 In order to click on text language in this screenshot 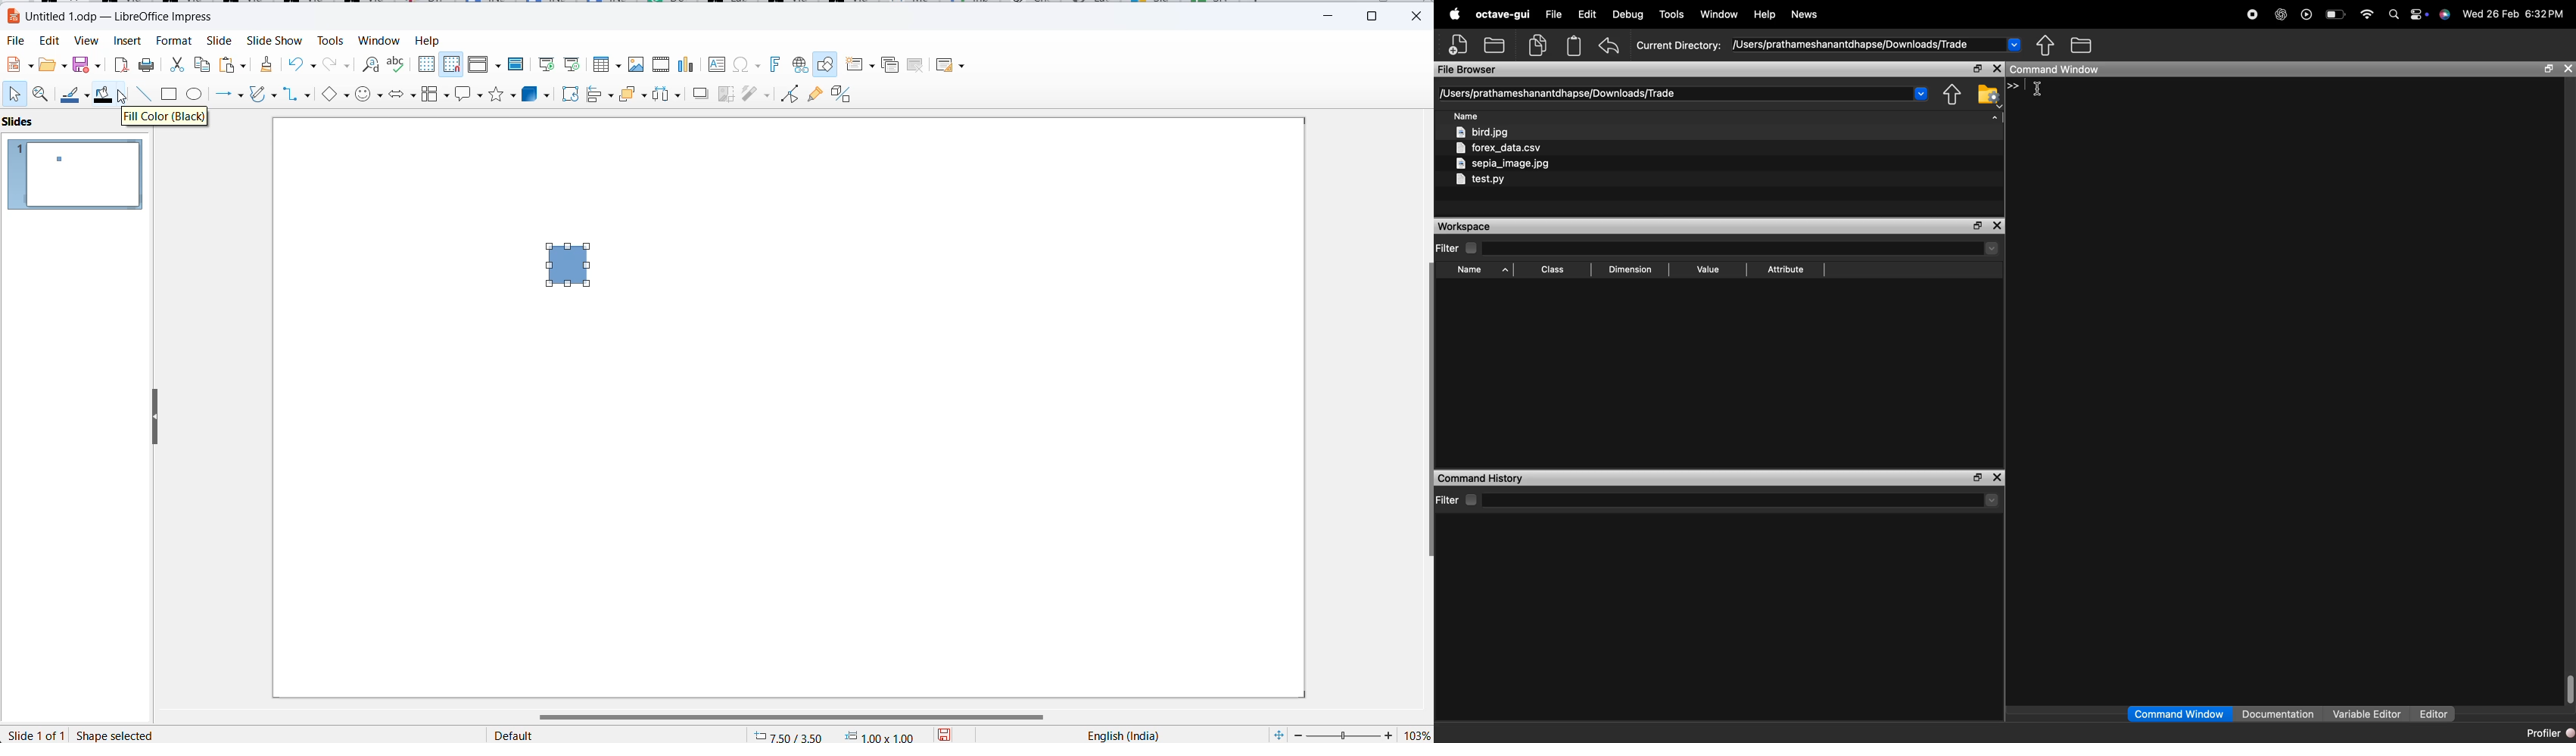, I will do `click(1119, 734)`.